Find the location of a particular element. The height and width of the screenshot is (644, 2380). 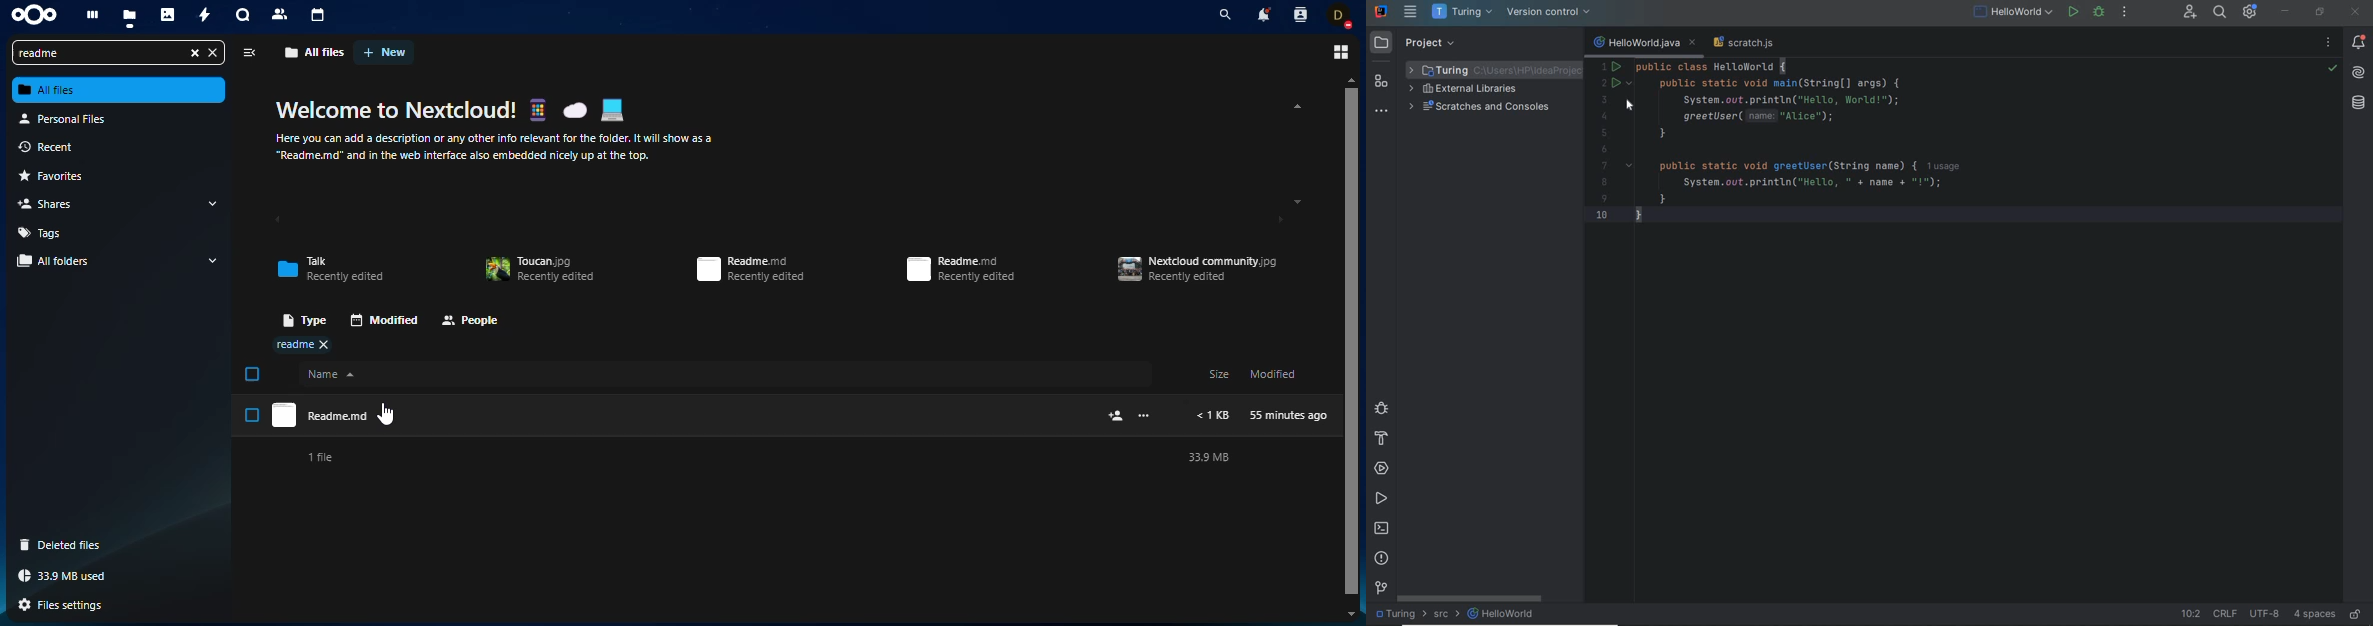

recent is located at coordinates (59, 148).